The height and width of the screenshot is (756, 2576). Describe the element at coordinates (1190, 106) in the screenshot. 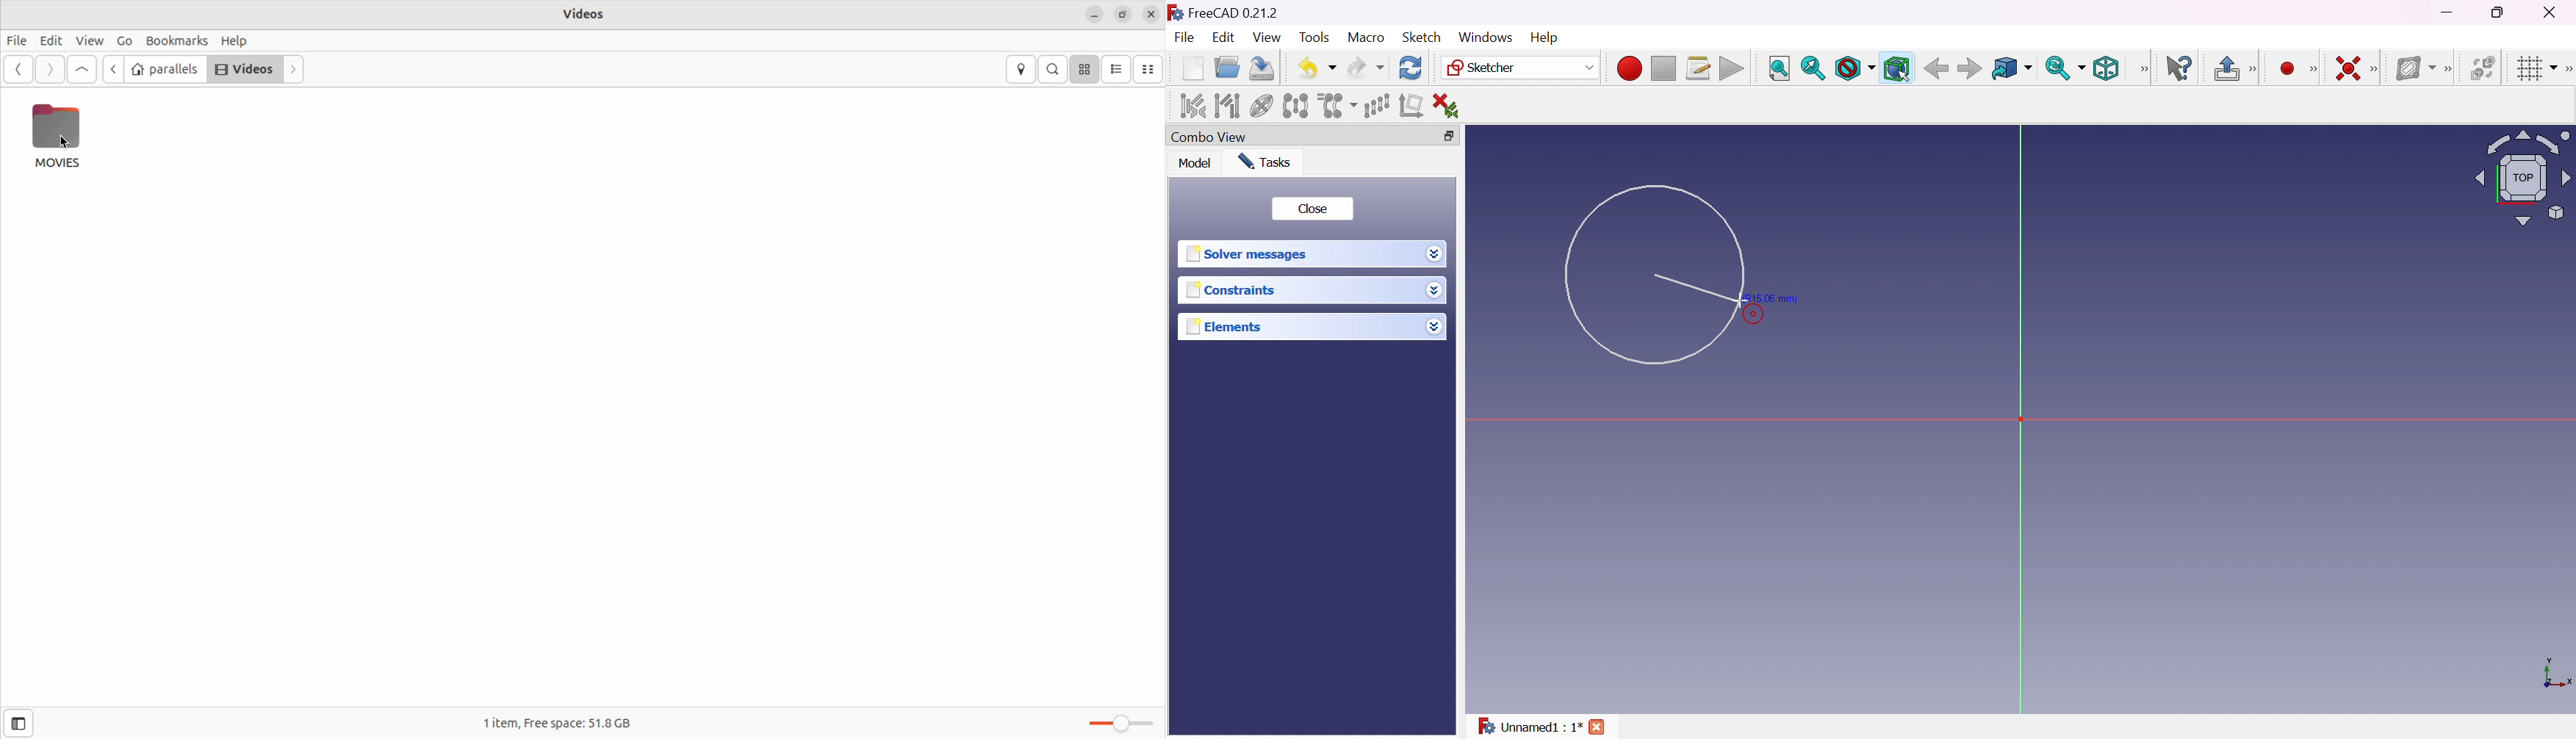

I see `Select associated constraints` at that location.